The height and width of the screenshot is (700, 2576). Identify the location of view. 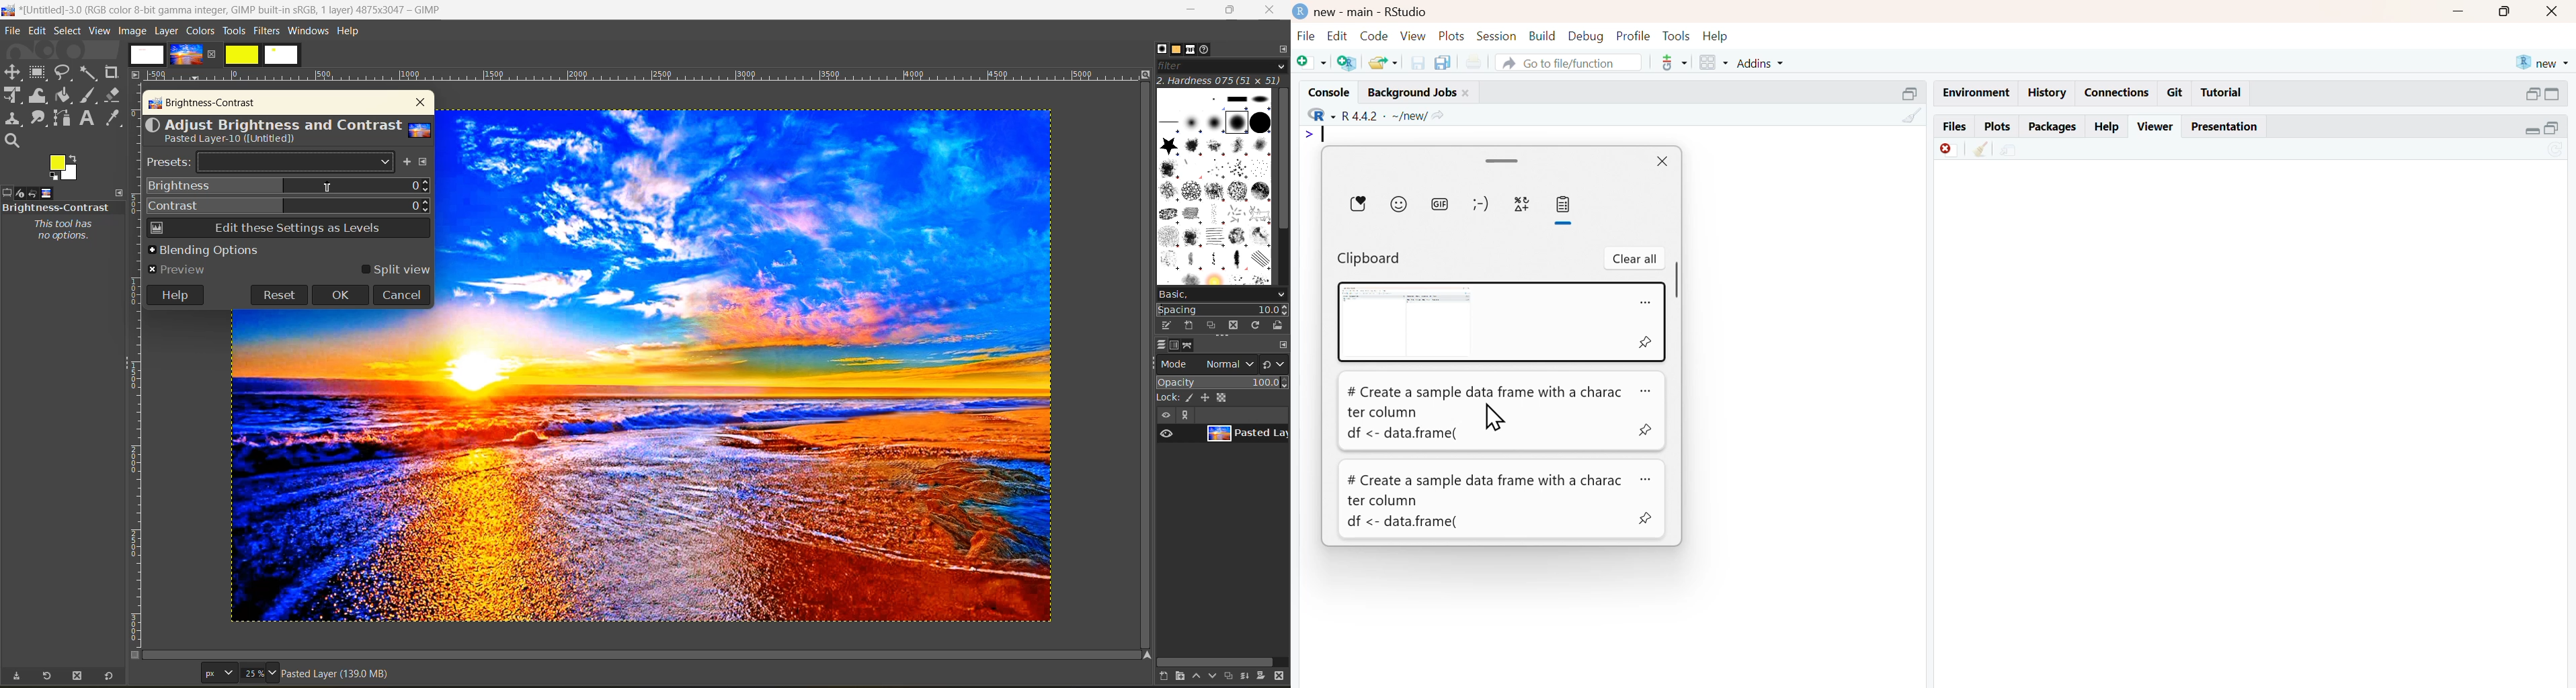
(101, 32).